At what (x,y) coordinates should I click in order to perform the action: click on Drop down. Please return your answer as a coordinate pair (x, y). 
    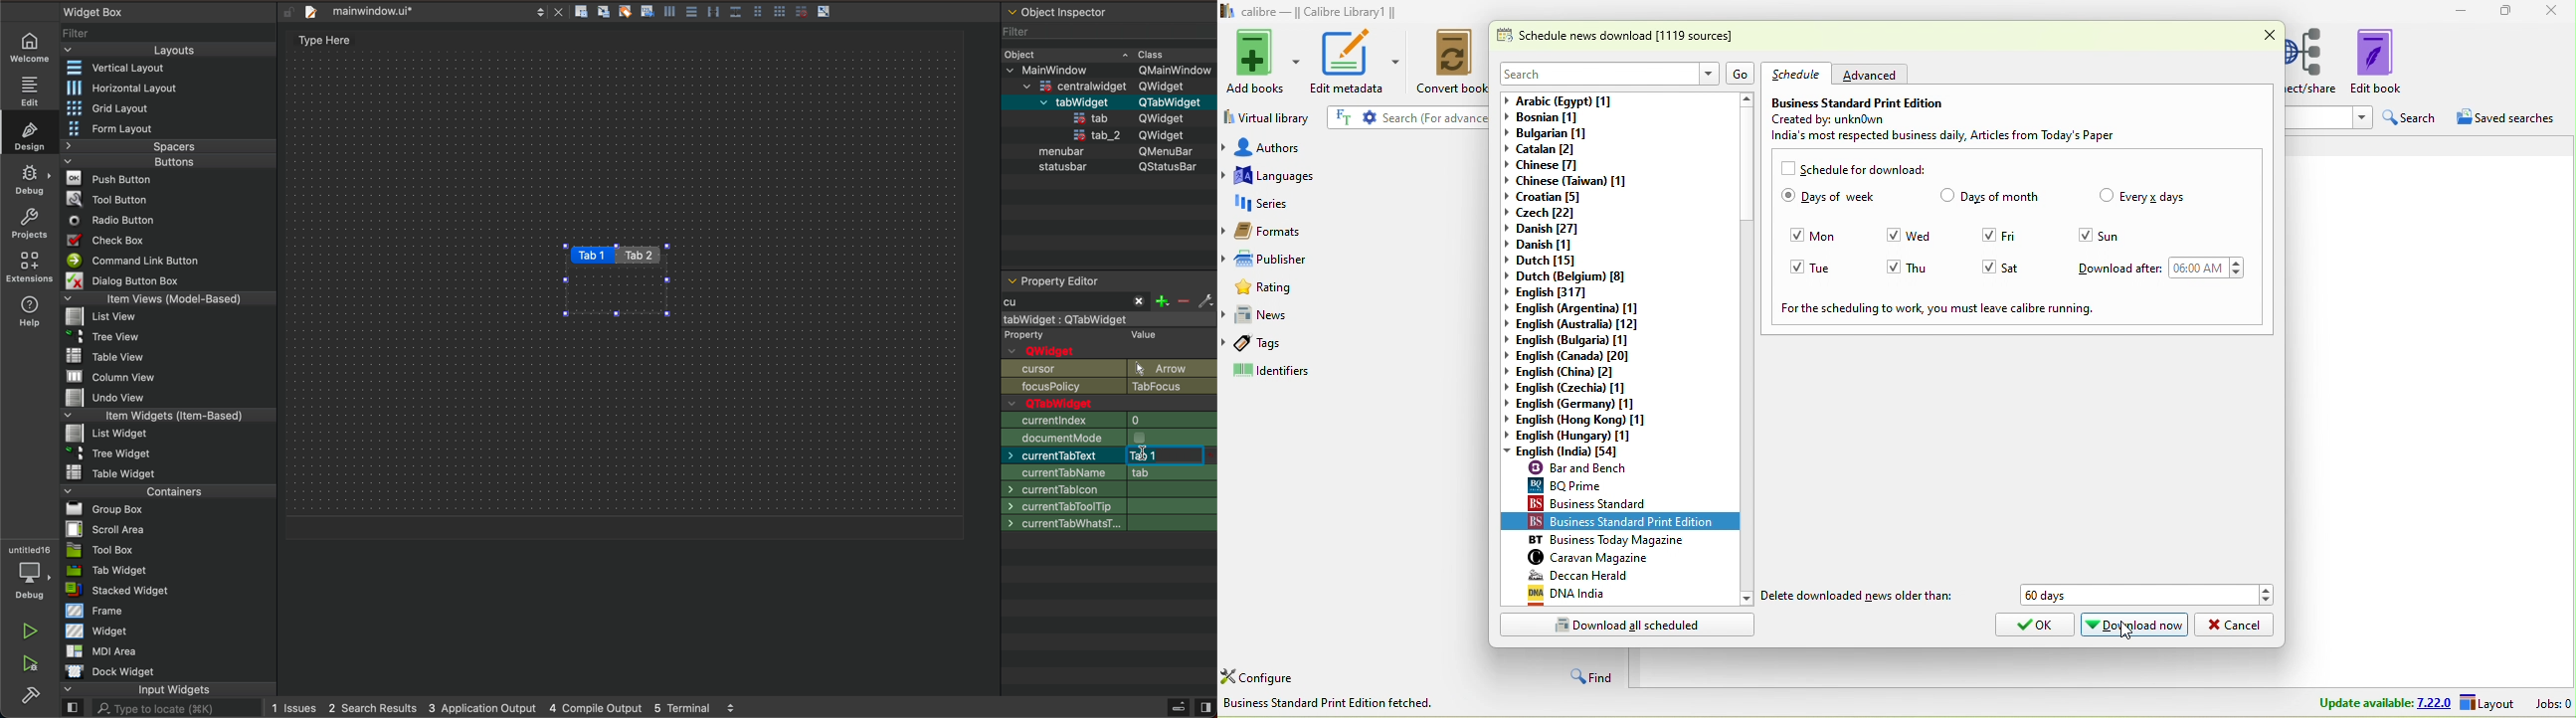
    Looking at the image, I should click on (2267, 596).